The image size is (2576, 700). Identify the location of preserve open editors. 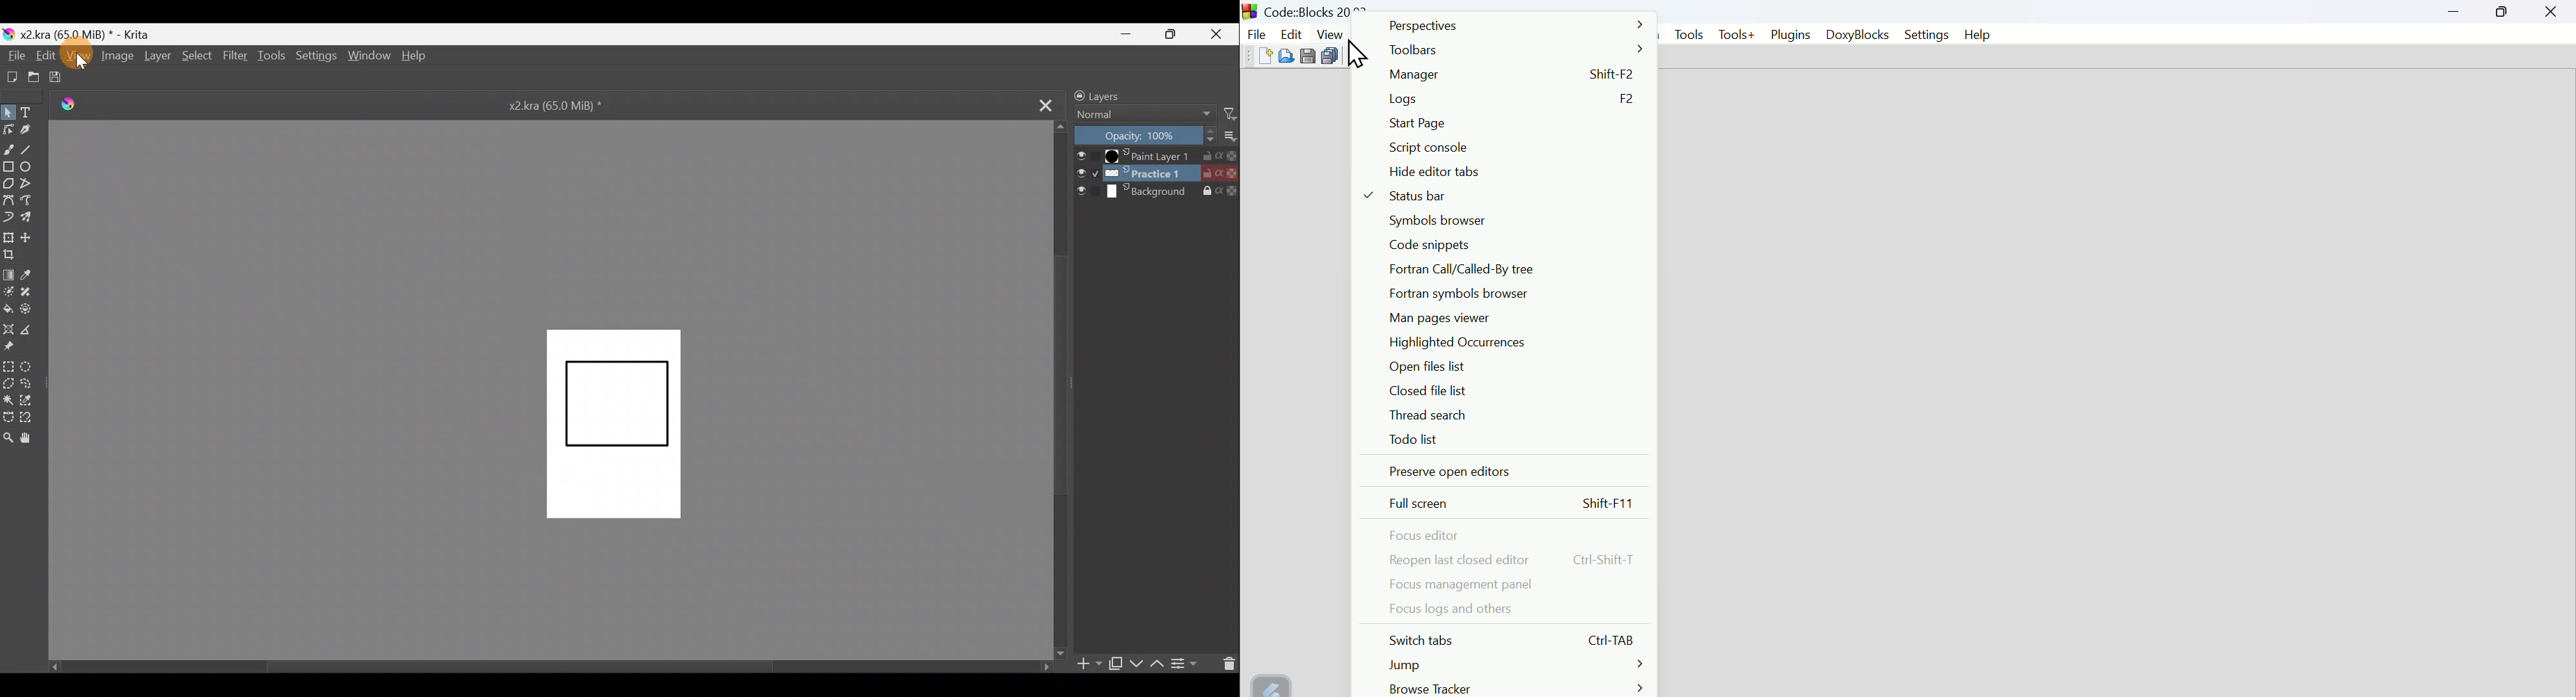
(1452, 472).